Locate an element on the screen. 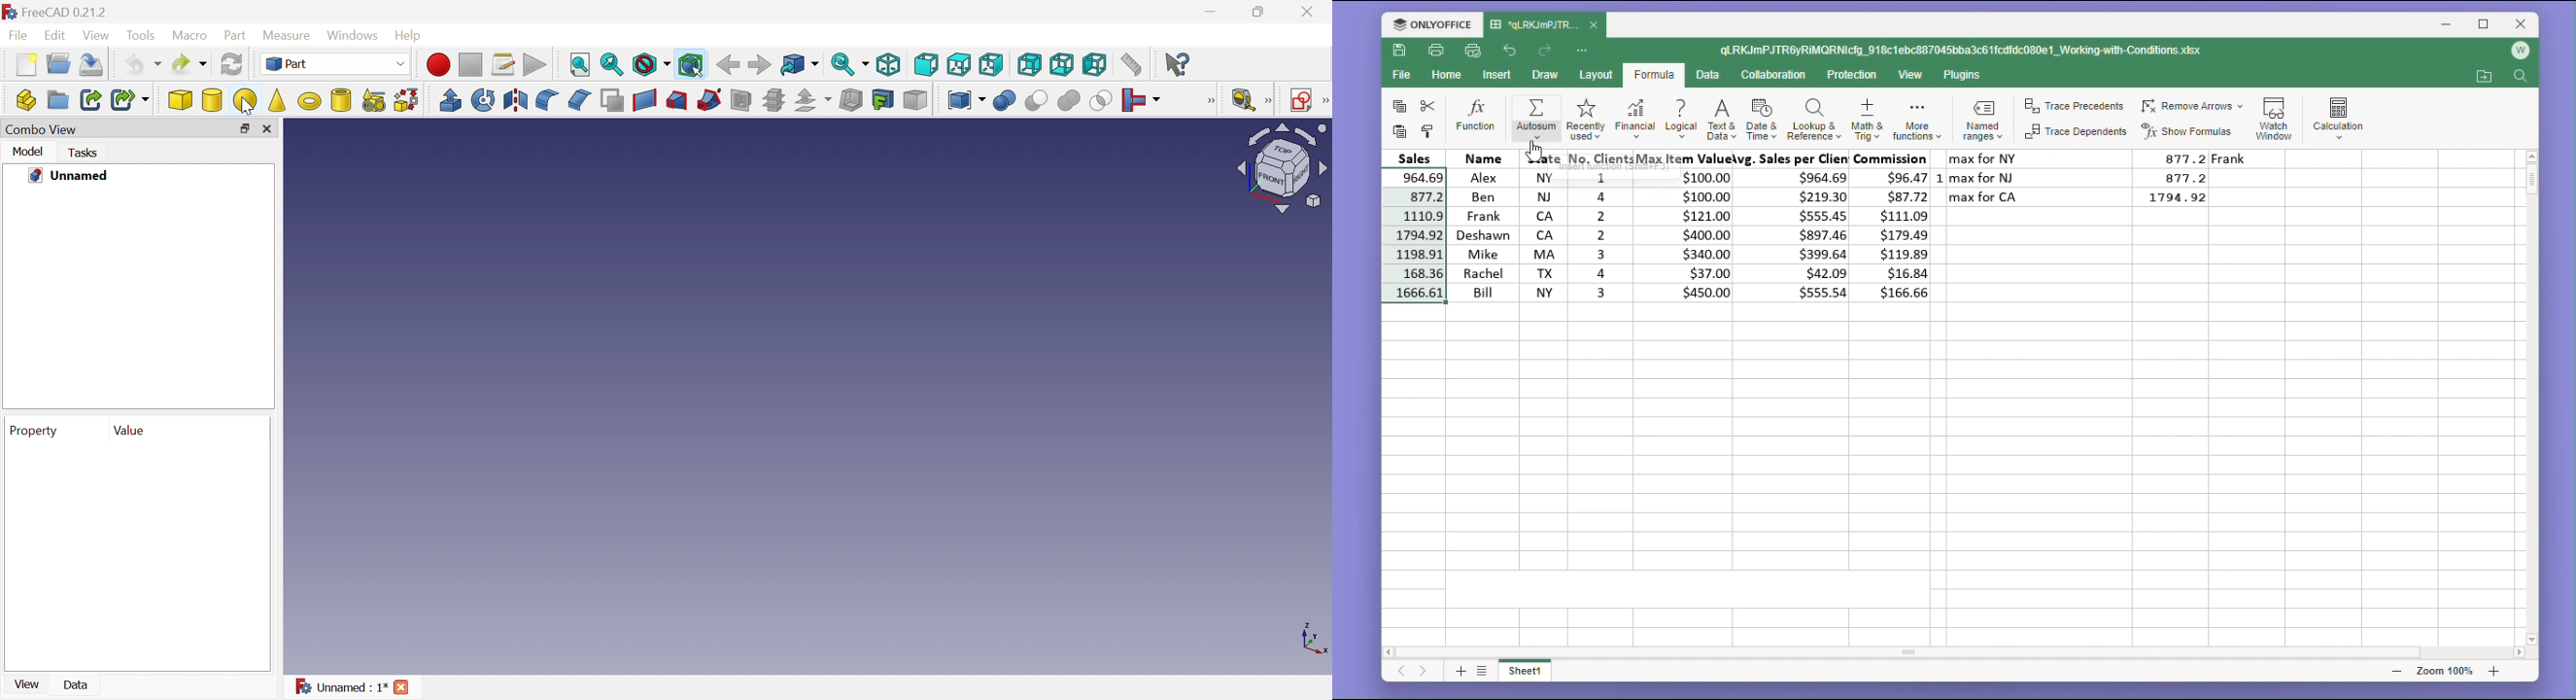 This screenshot has height=700, width=2576. plugins is located at coordinates (1963, 75).